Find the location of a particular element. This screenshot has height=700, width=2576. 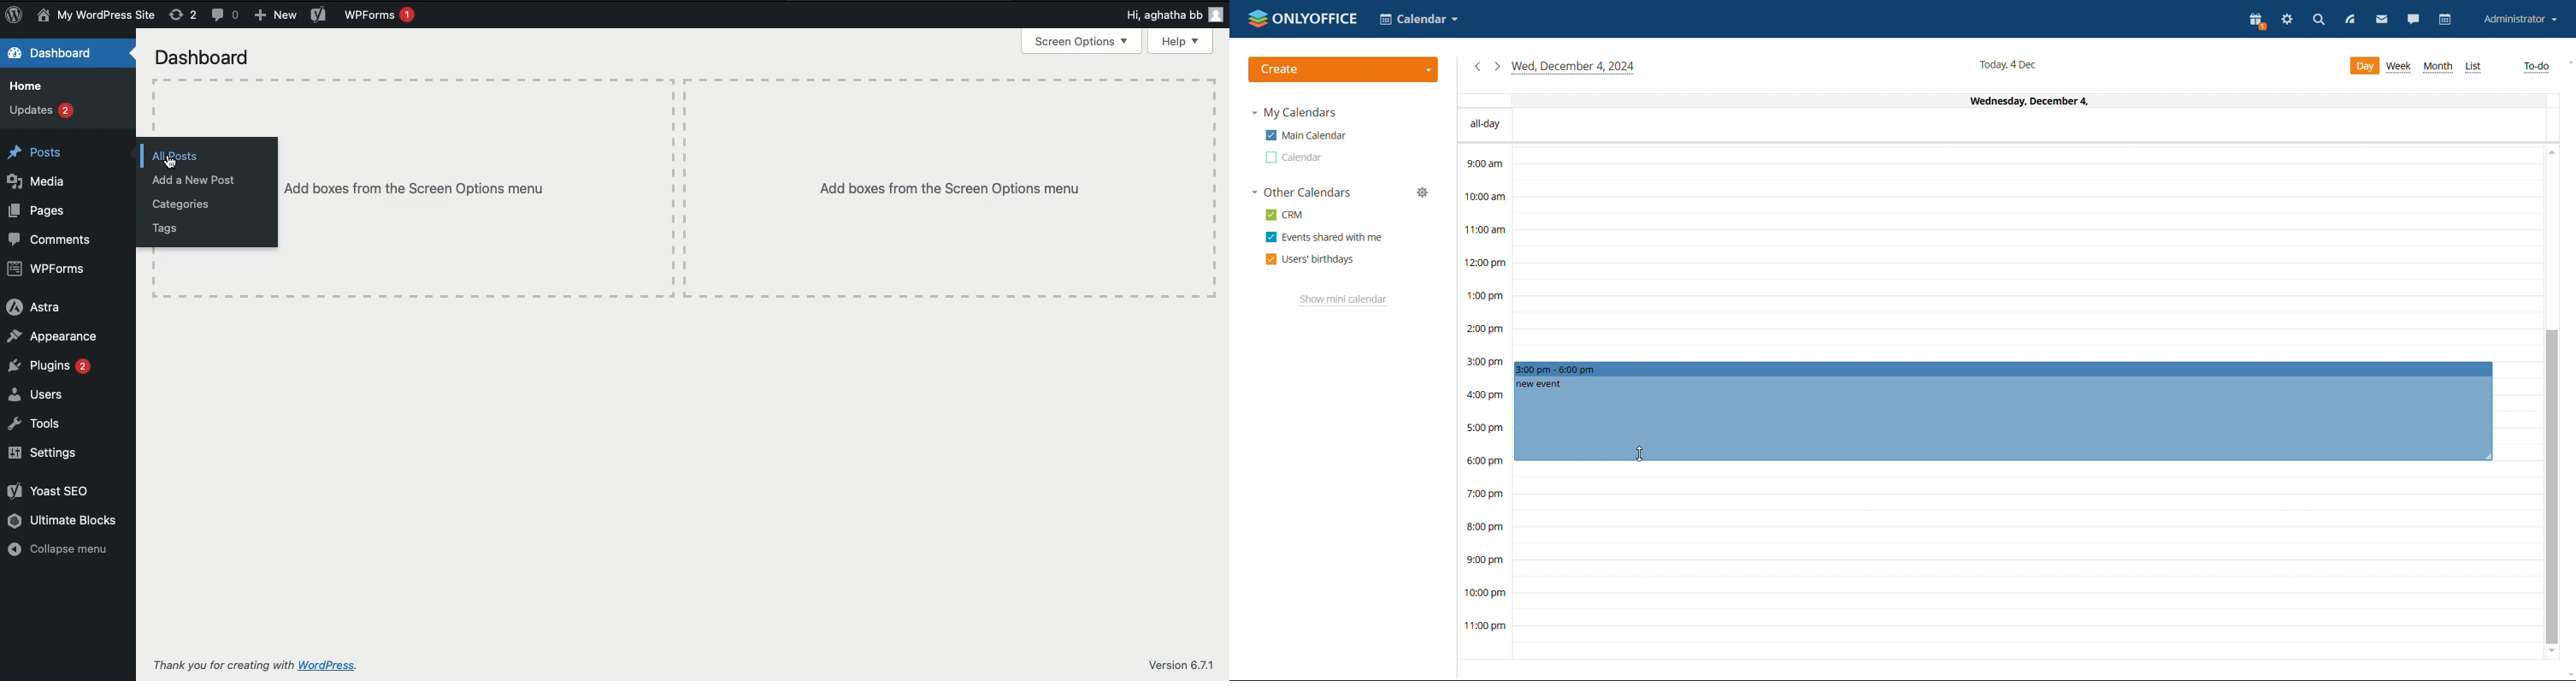

Comments is located at coordinates (227, 16).